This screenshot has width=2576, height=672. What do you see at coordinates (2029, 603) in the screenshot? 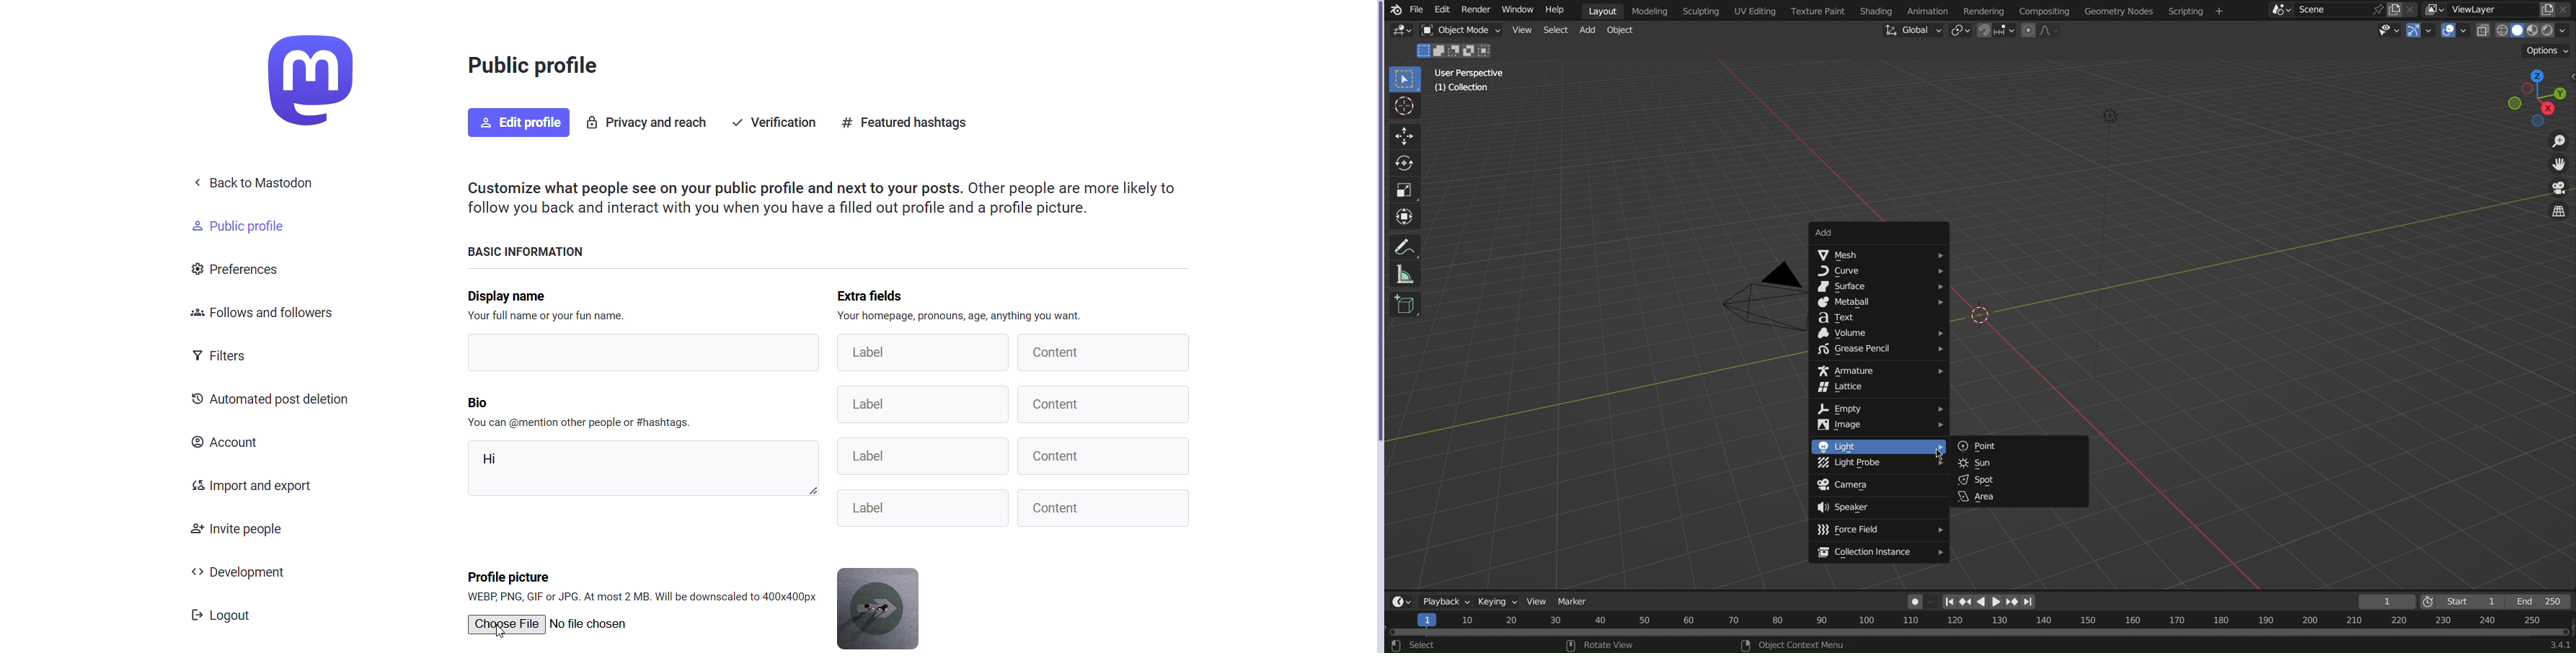
I see `next` at bounding box center [2029, 603].